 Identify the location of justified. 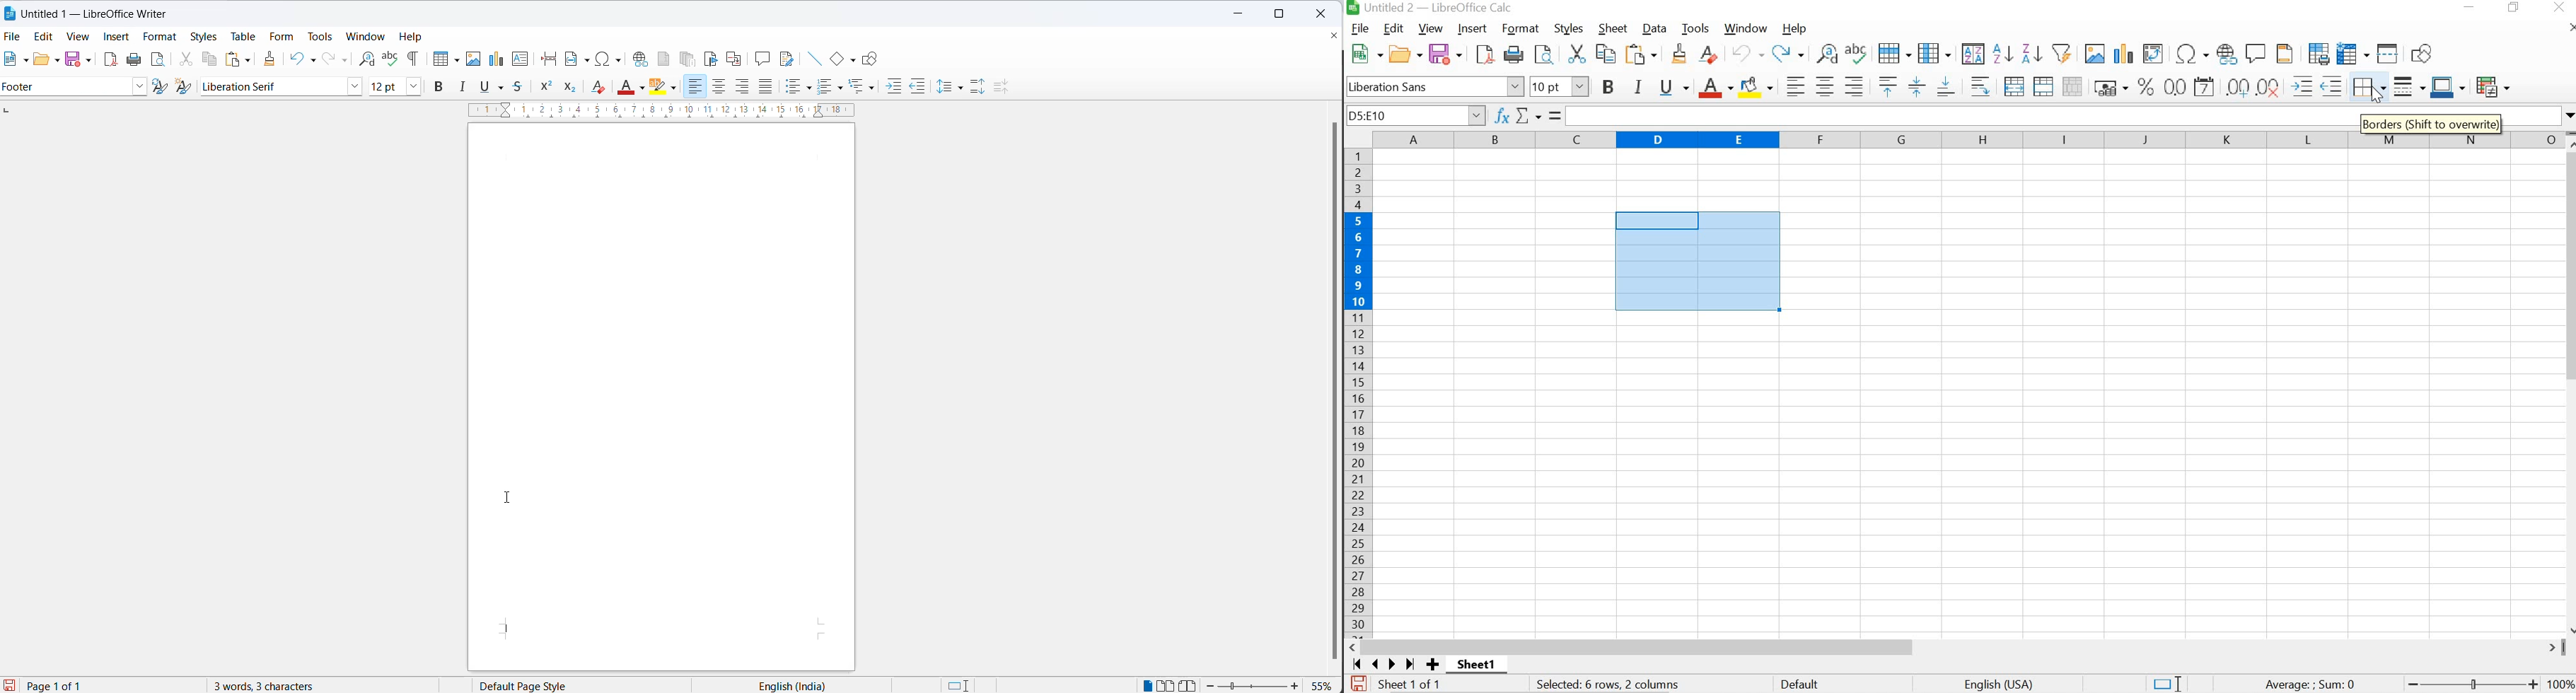
(767, 86).